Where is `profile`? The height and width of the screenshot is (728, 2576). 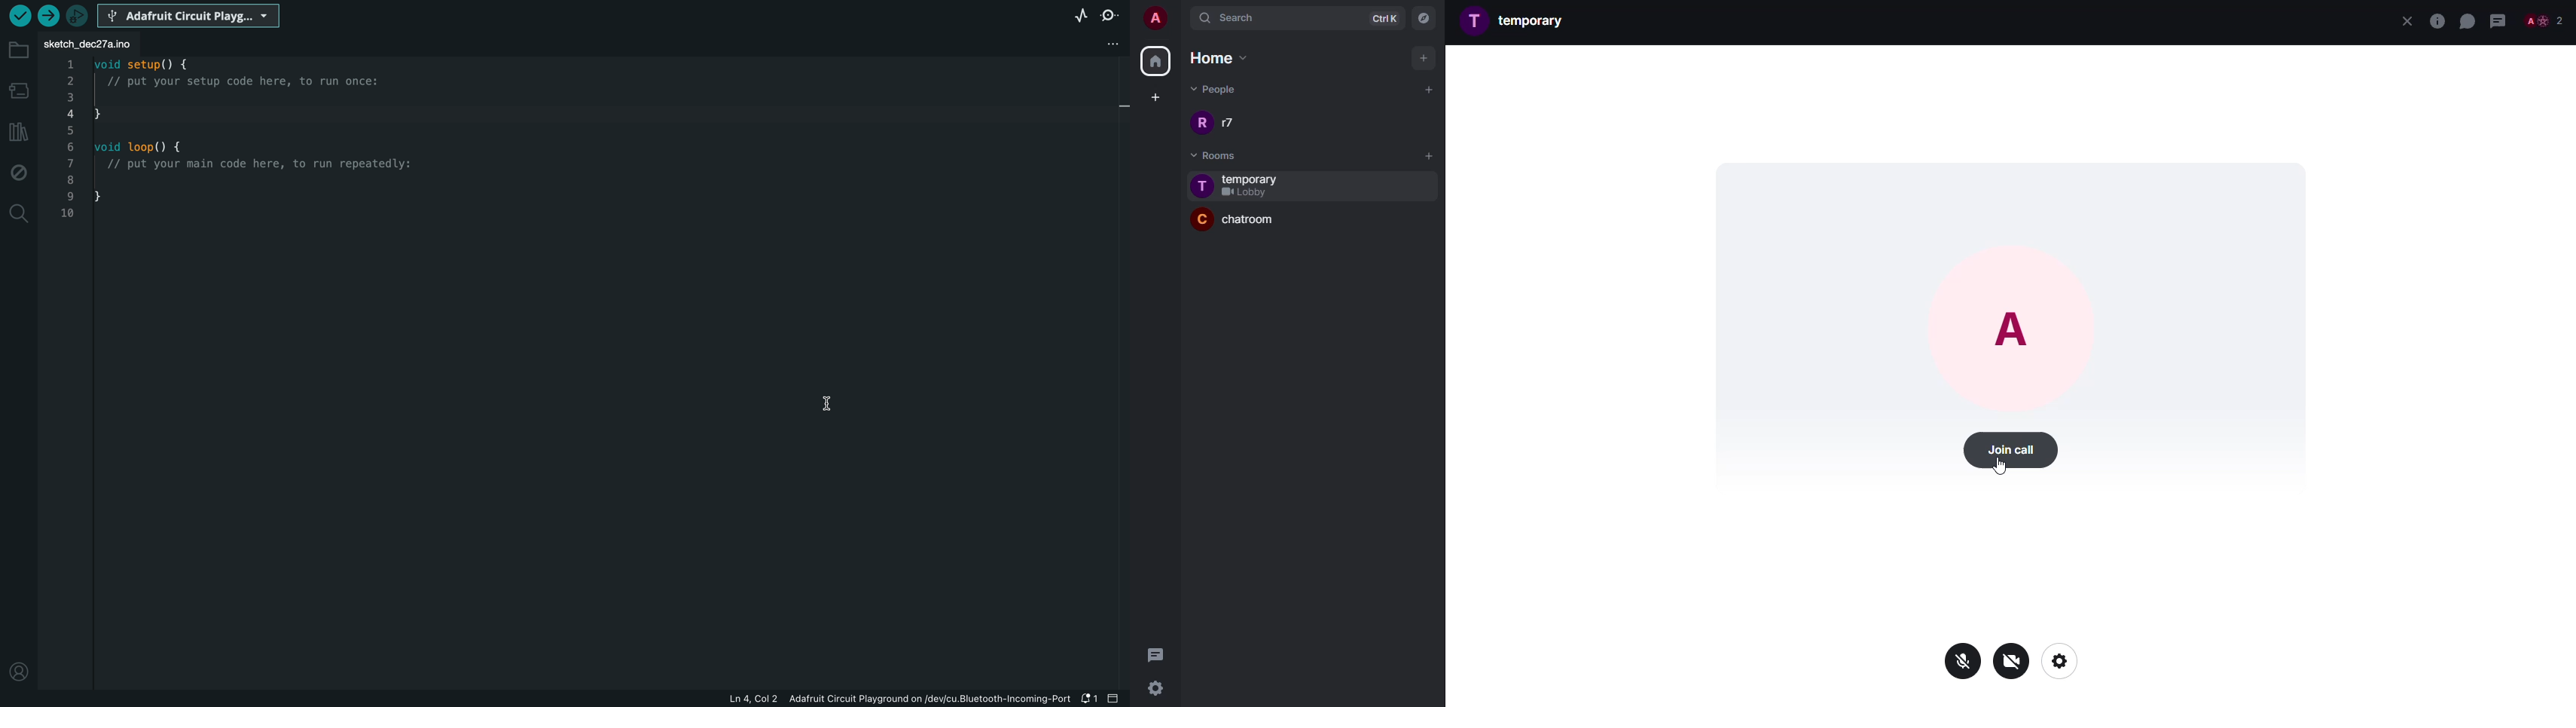
profile is located at coordinates (1200, 219).